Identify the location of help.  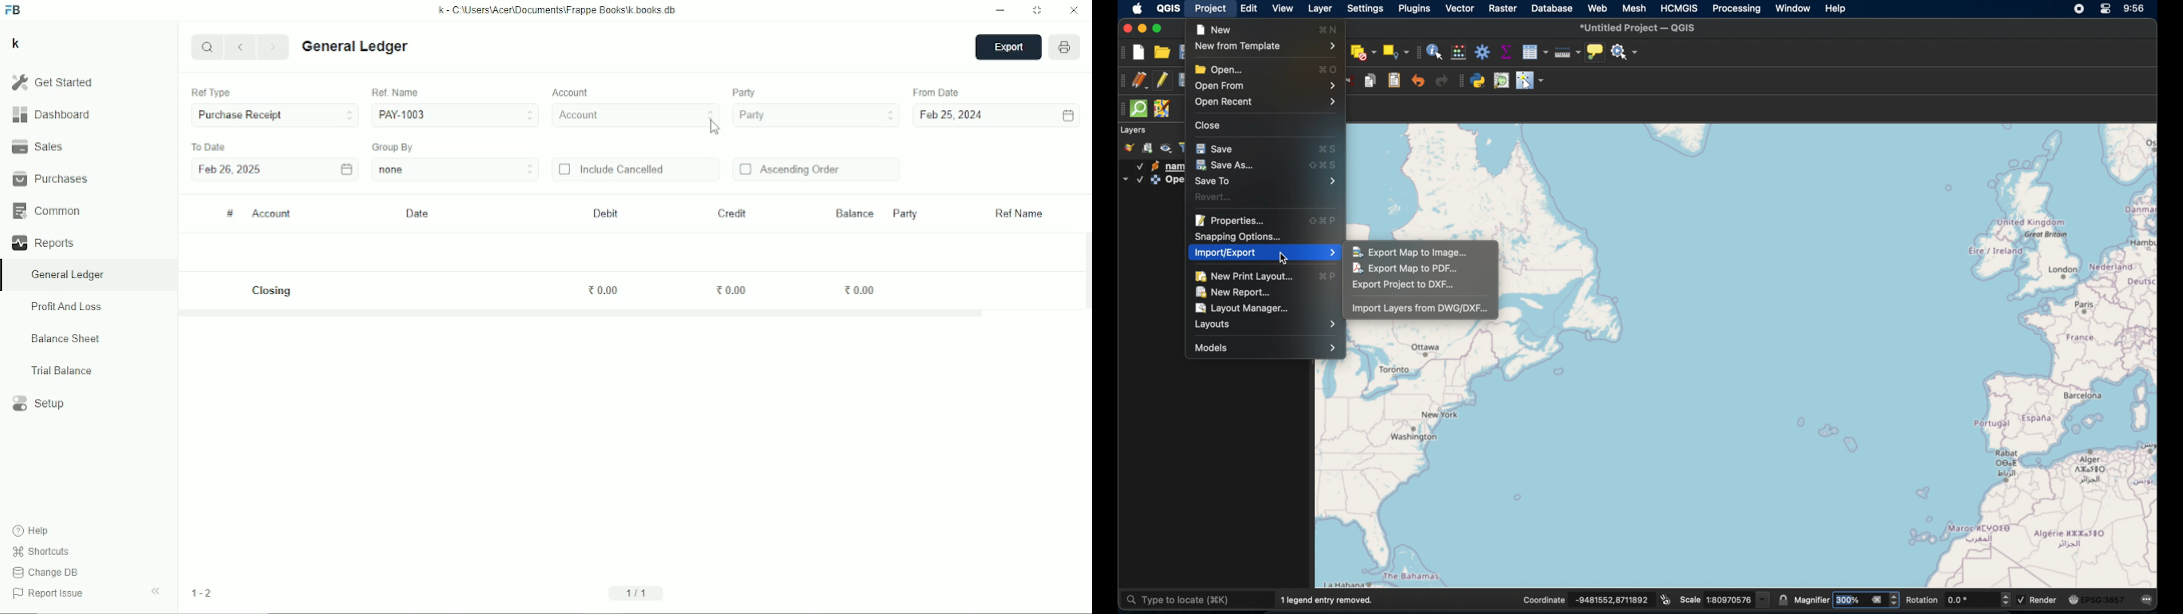
(1837, 9).